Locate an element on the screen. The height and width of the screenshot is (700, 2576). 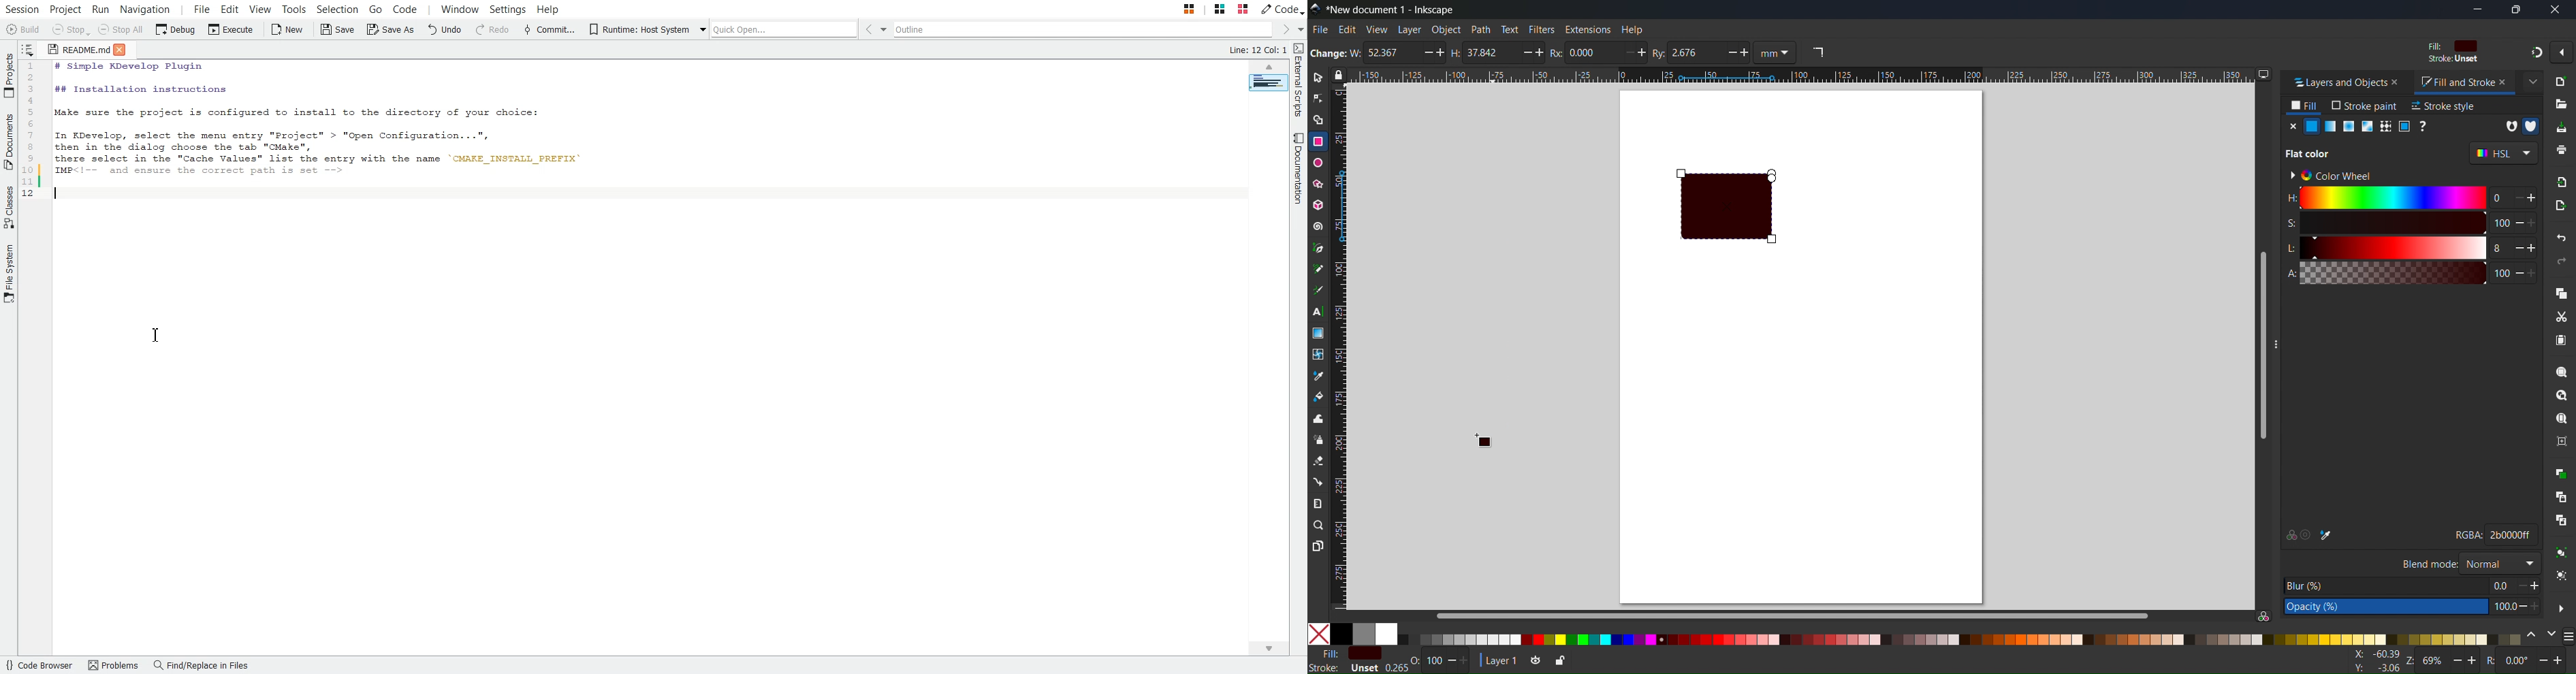
0.265 is located at coordinates (1393, 668).